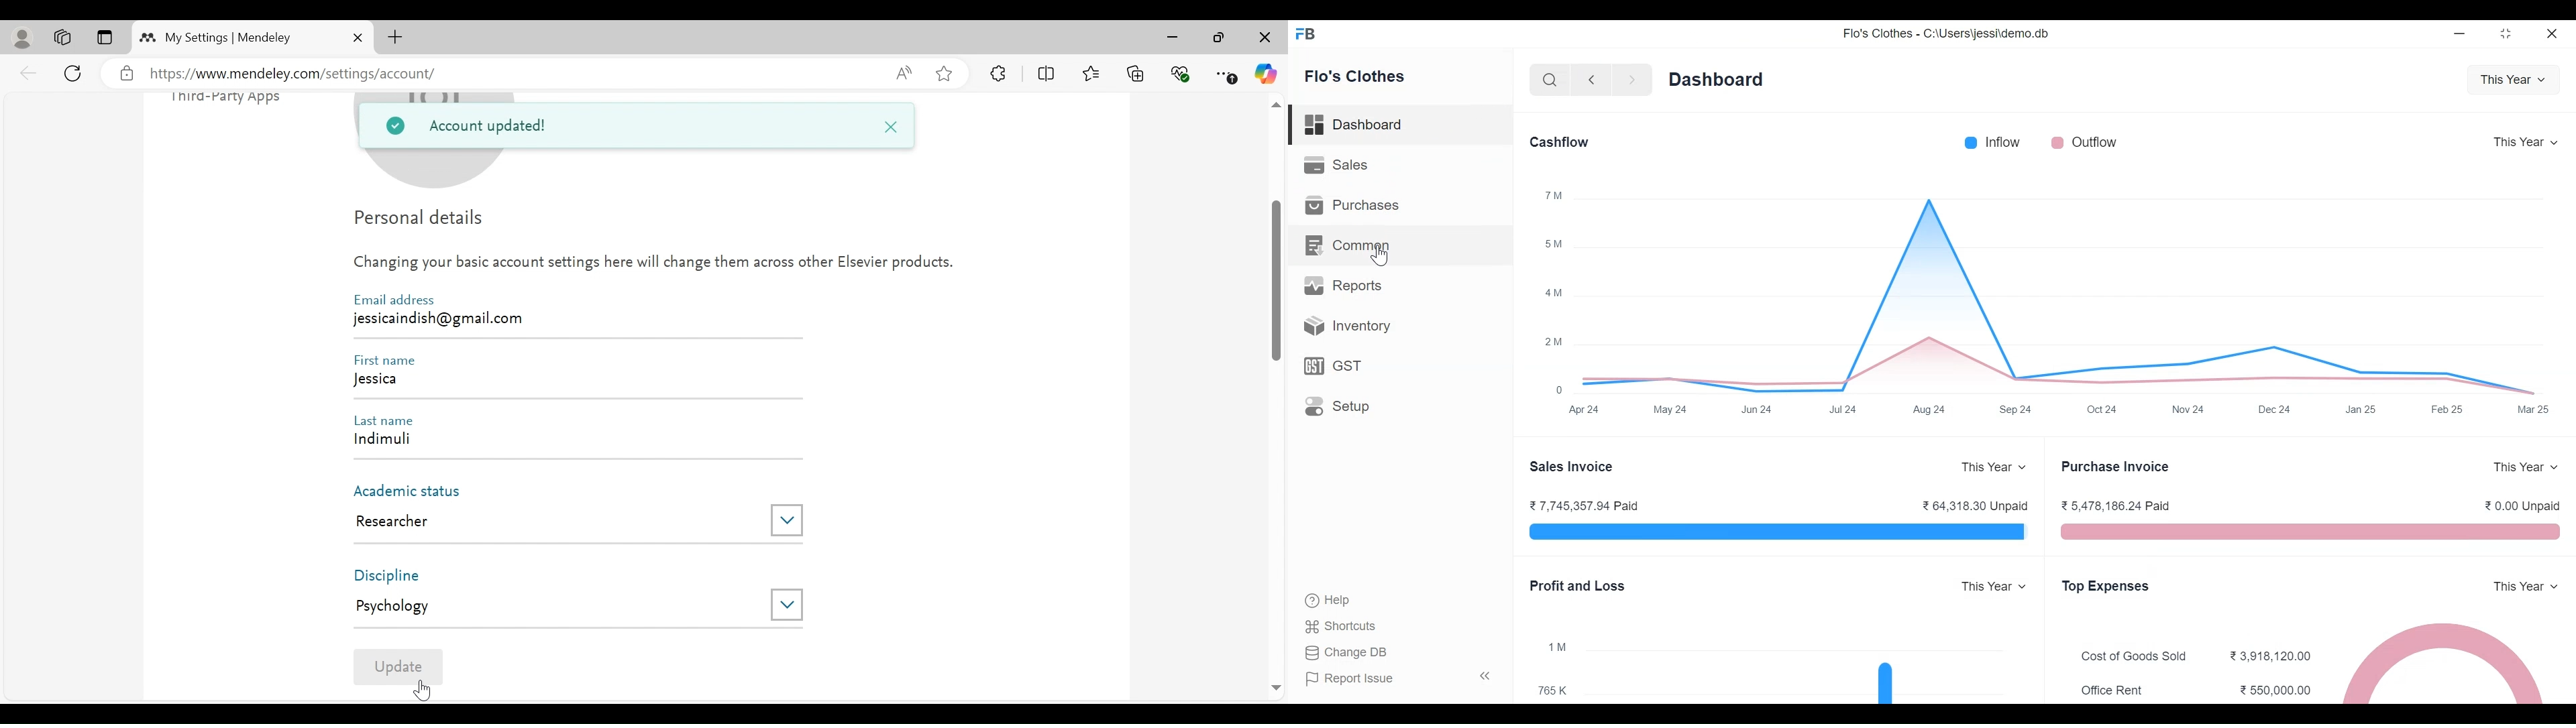 This screenshot has height=728, width=2576. I want to click on Drop down, so click(786, 603).